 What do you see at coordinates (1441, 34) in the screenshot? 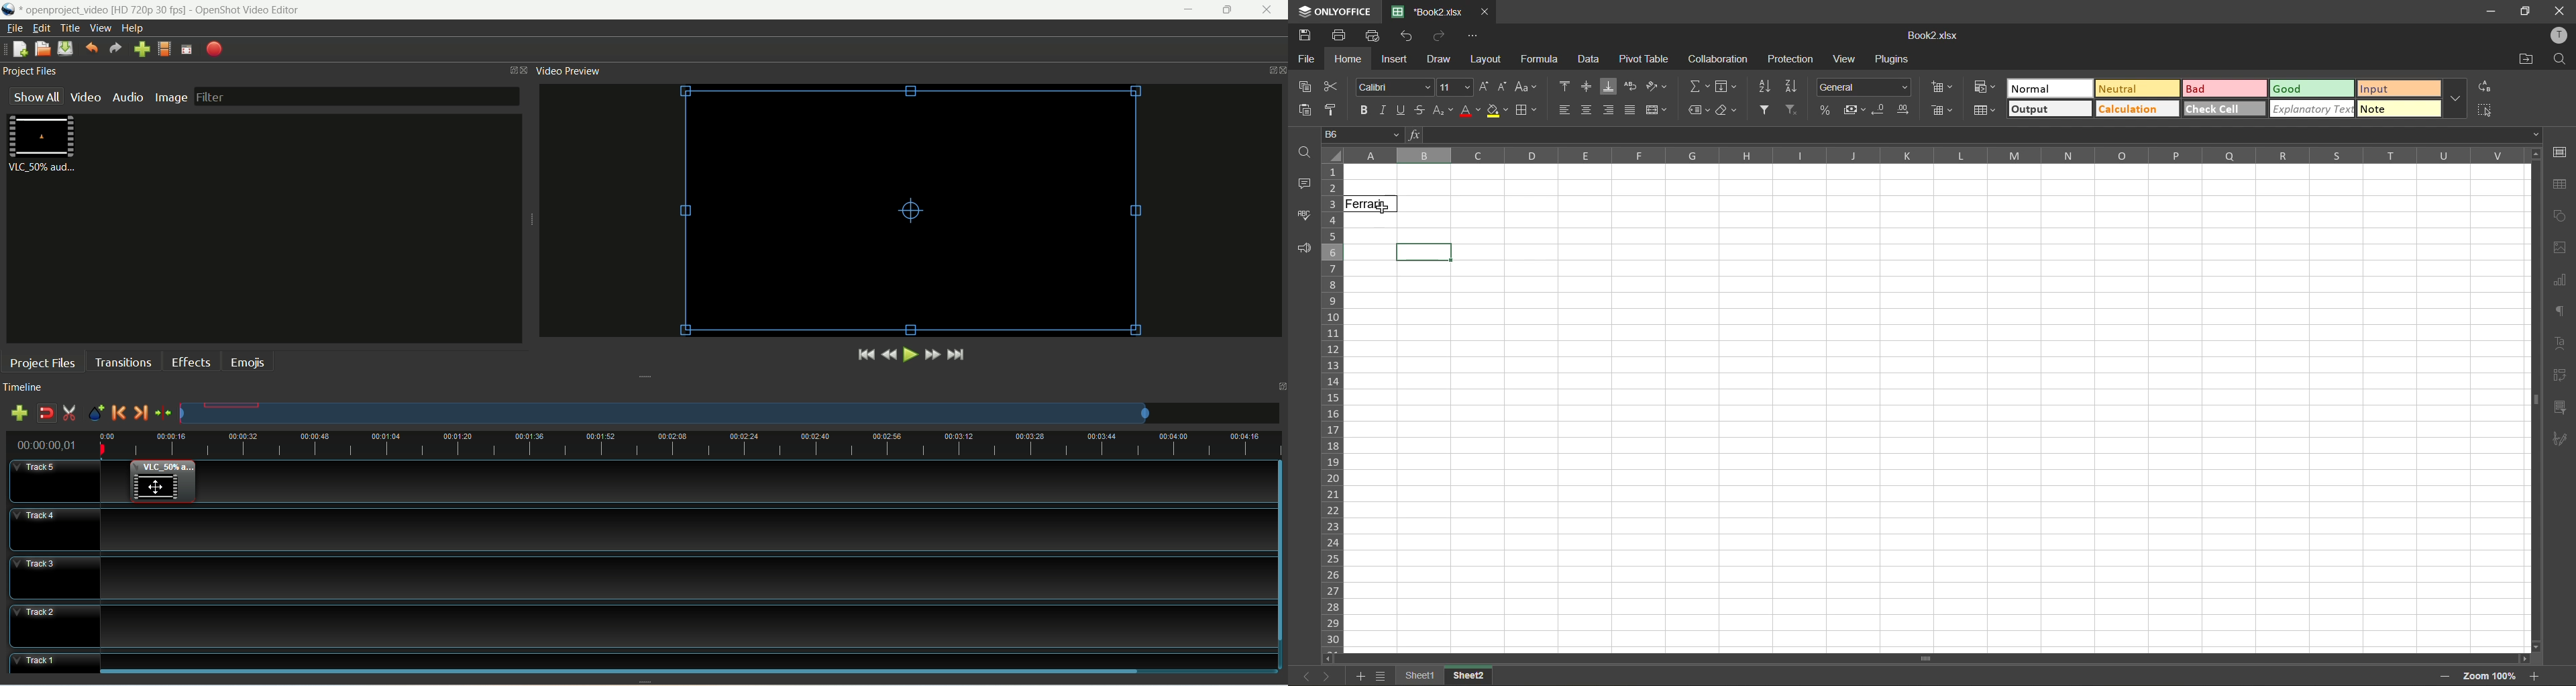
I see `redo` at bounding box center [1441, 34].